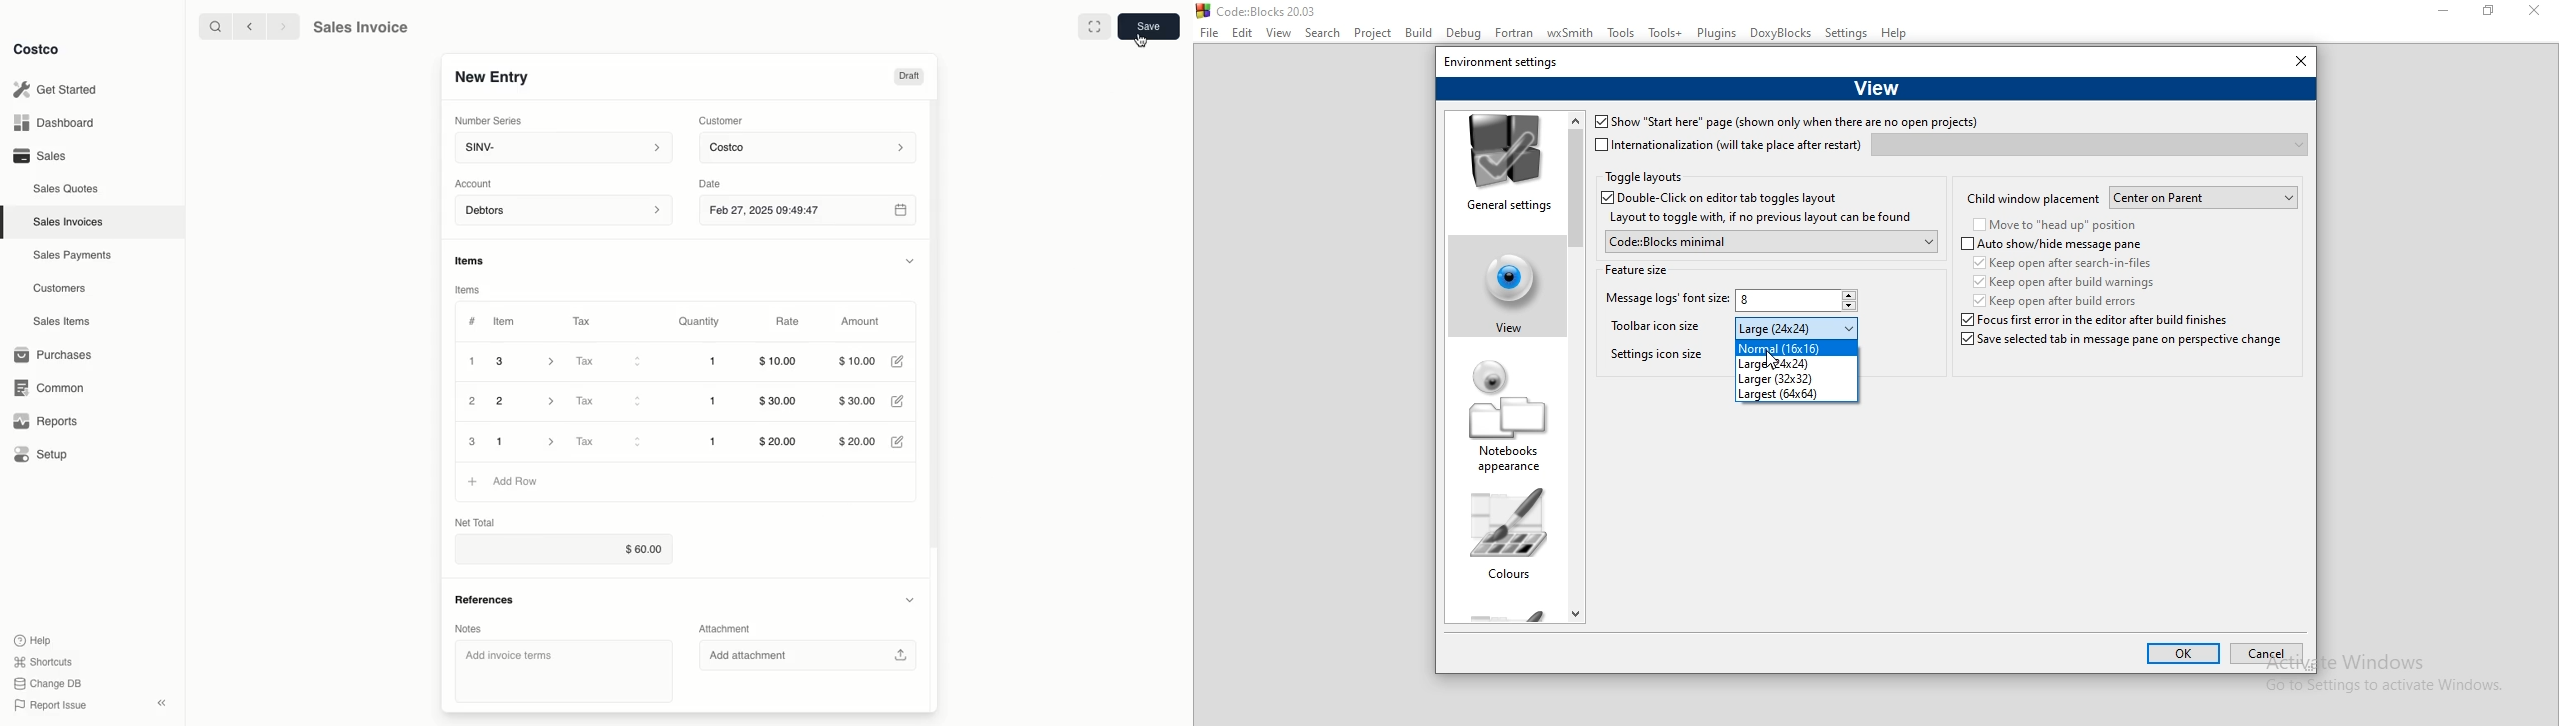 Image resolution: width=2576 pixels, height=728 pixels. What do you see at coordinates (811, 148) in the screenshot?
I see `Costco` at bounding box center [811, 148].